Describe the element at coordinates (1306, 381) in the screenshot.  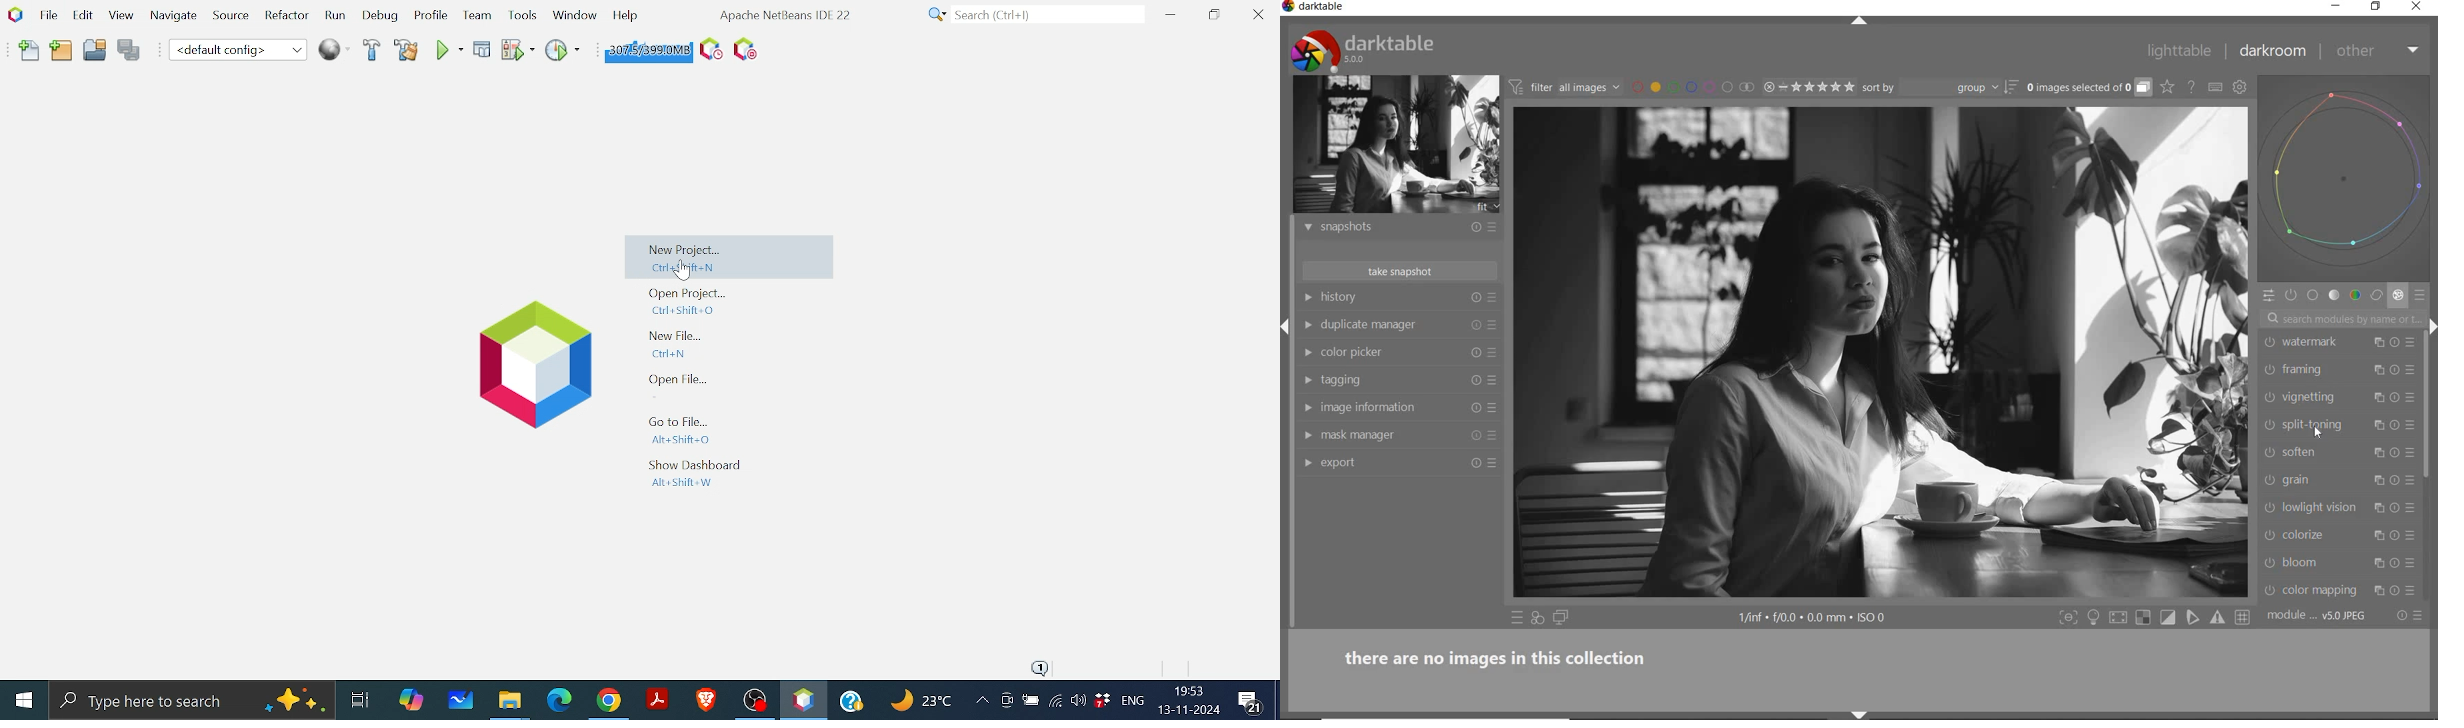
I see `show module` at that location.